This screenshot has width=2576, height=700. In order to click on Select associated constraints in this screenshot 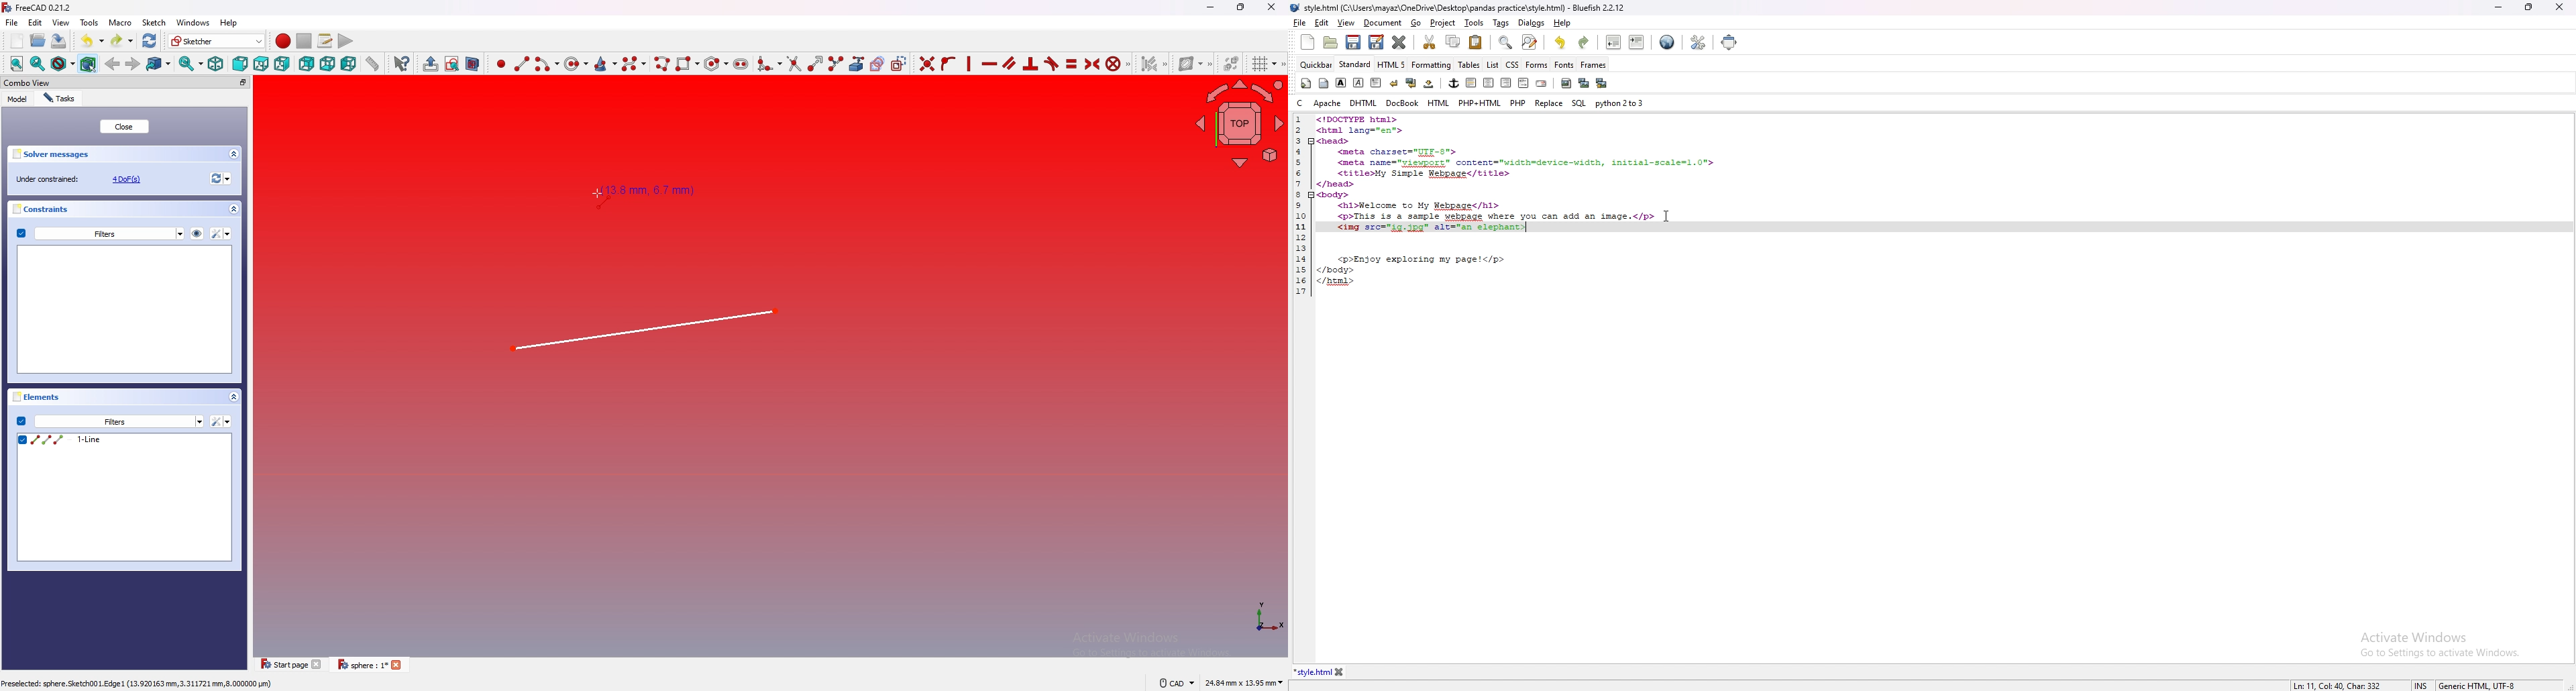, I will do `click(1152, 64)`.